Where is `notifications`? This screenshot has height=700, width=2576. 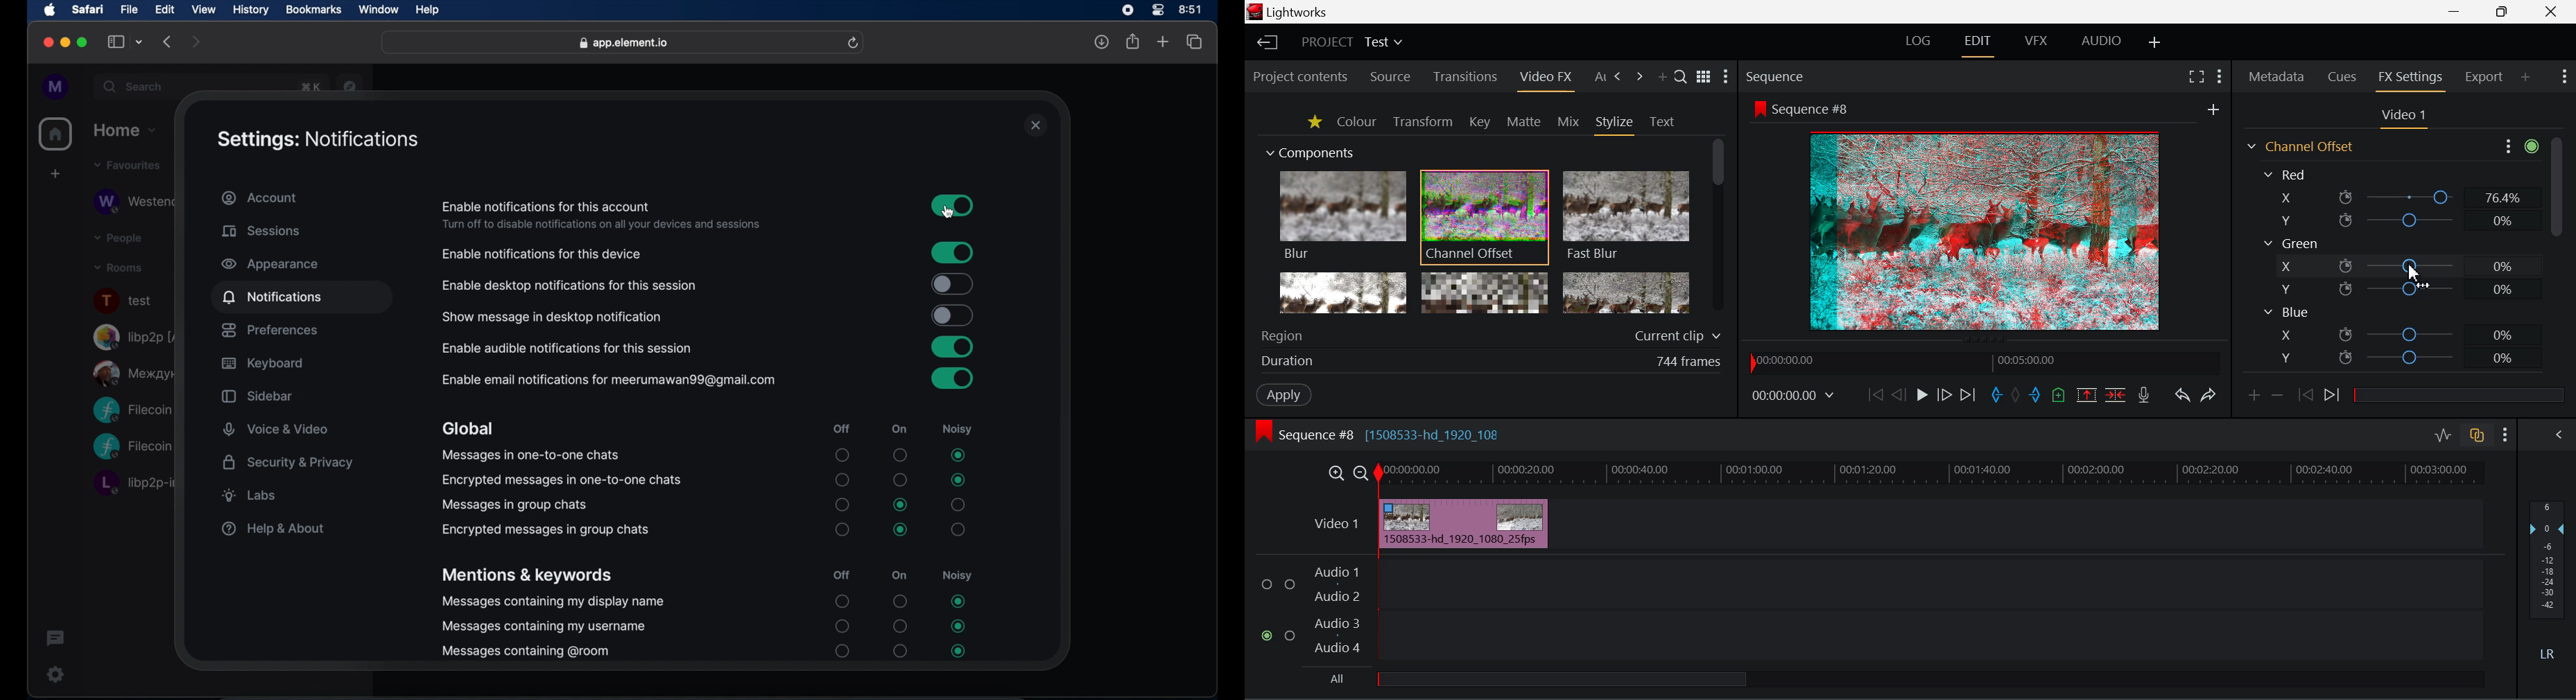
notifications is located at coordinates (274, 298).